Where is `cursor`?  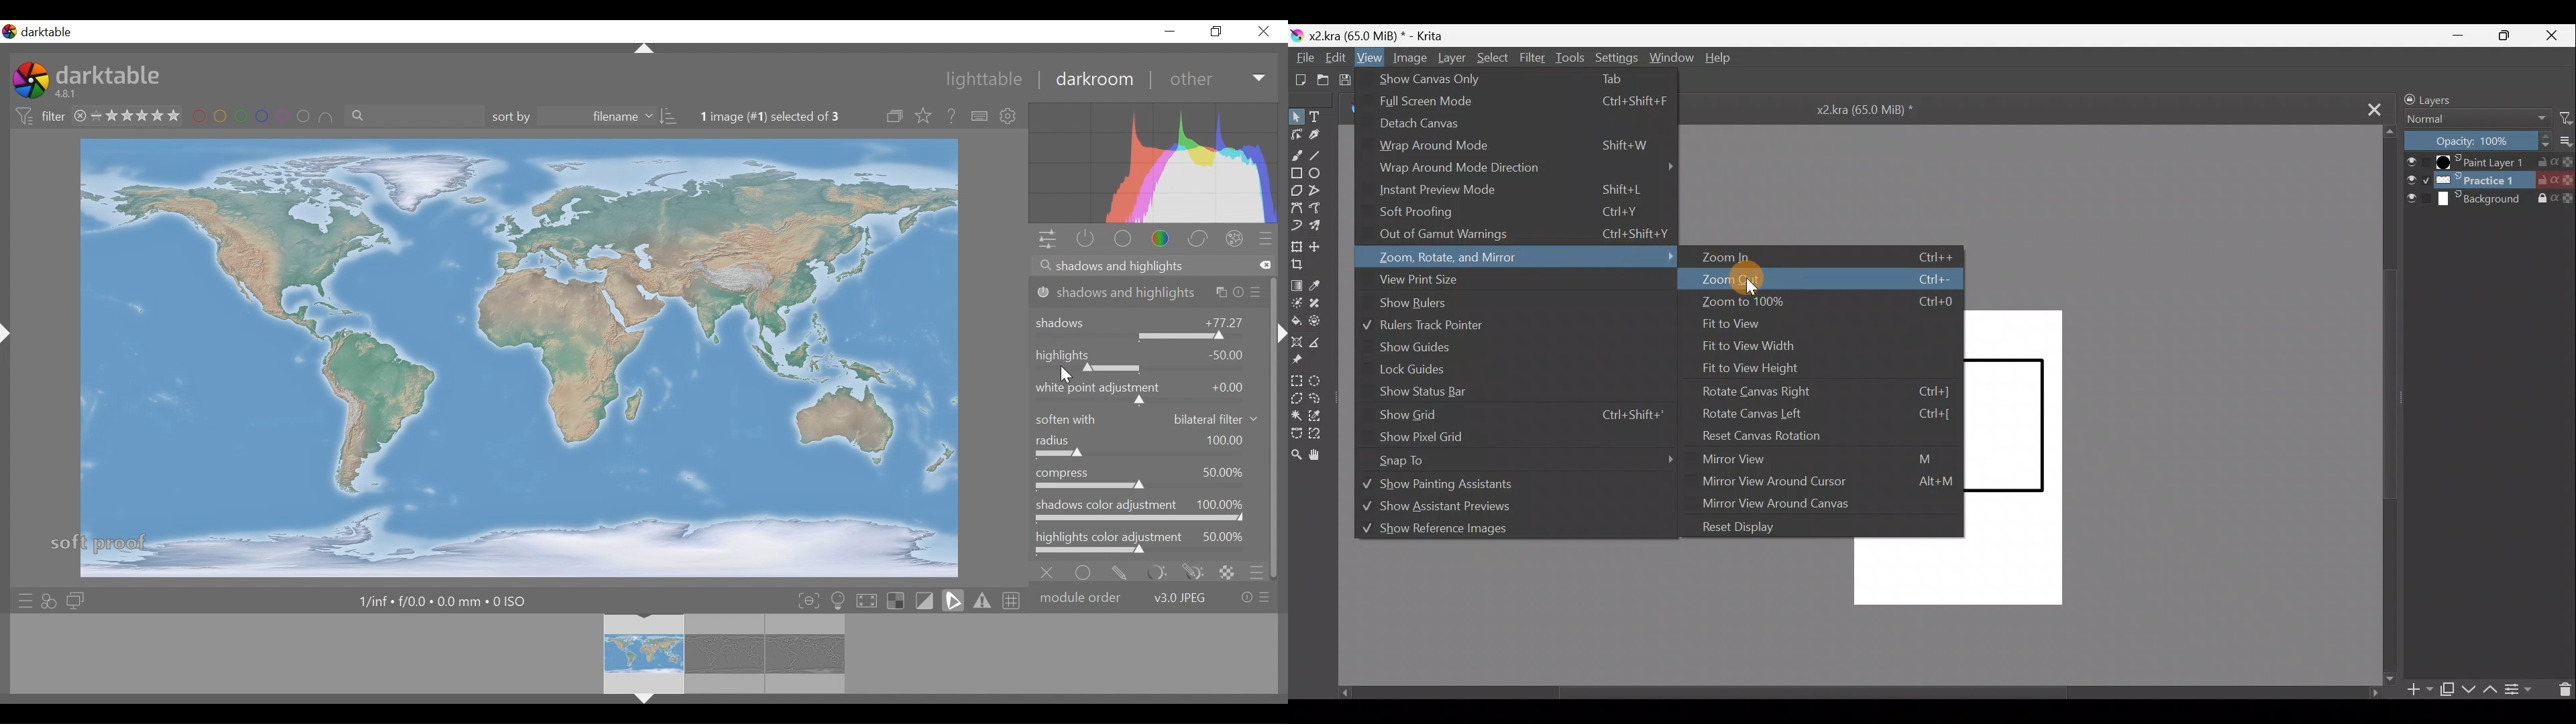 cursor is located at coordinates (1069, 375).